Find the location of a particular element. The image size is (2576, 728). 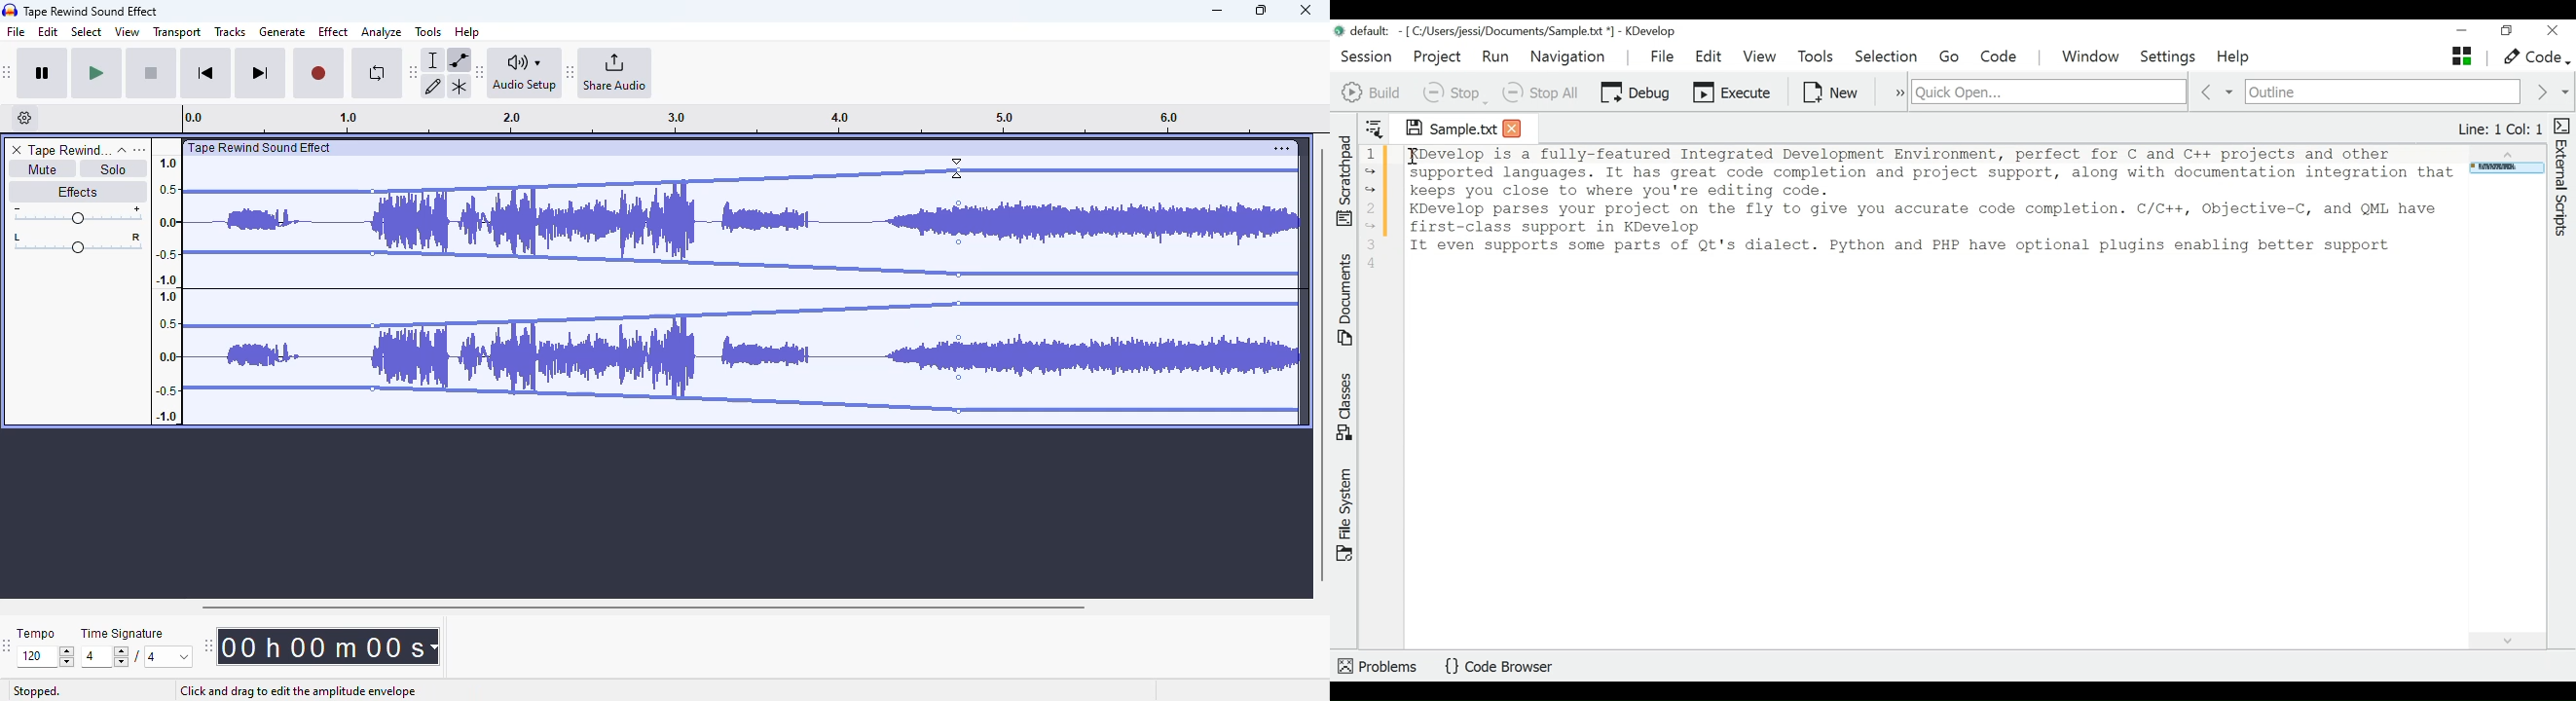

effects is located at coordinates (77, 191).